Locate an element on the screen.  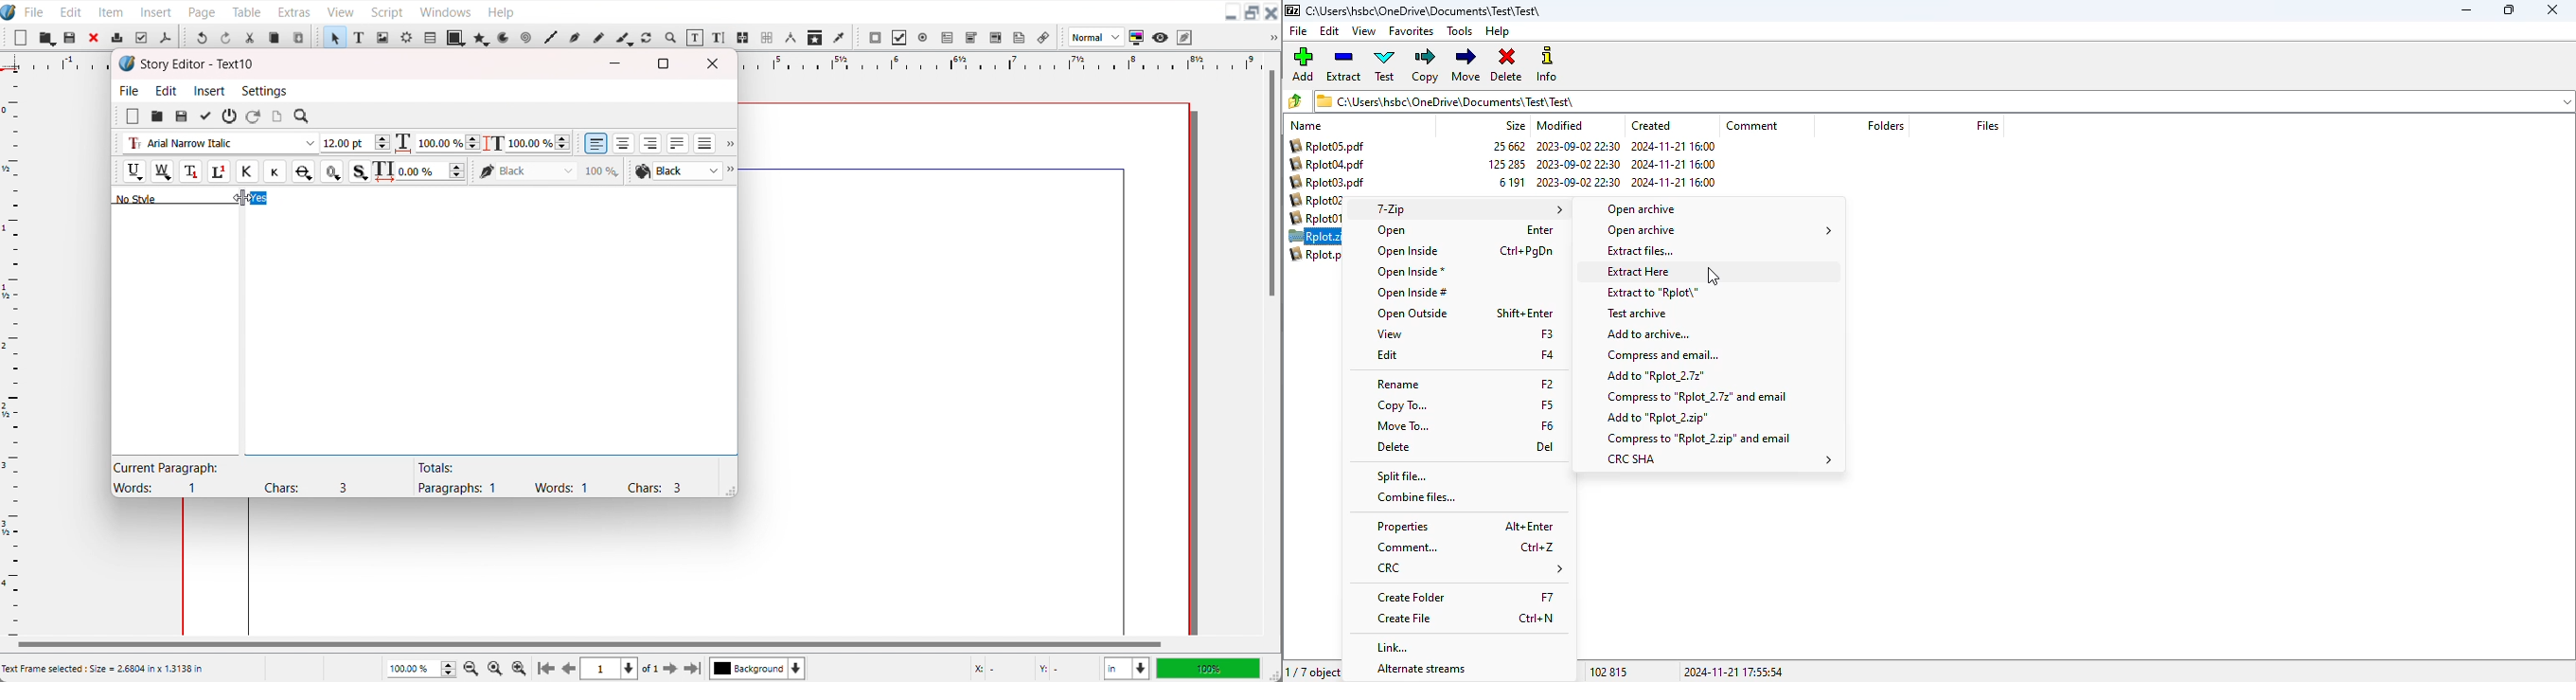
extract is located at coordinates (1345, 64).